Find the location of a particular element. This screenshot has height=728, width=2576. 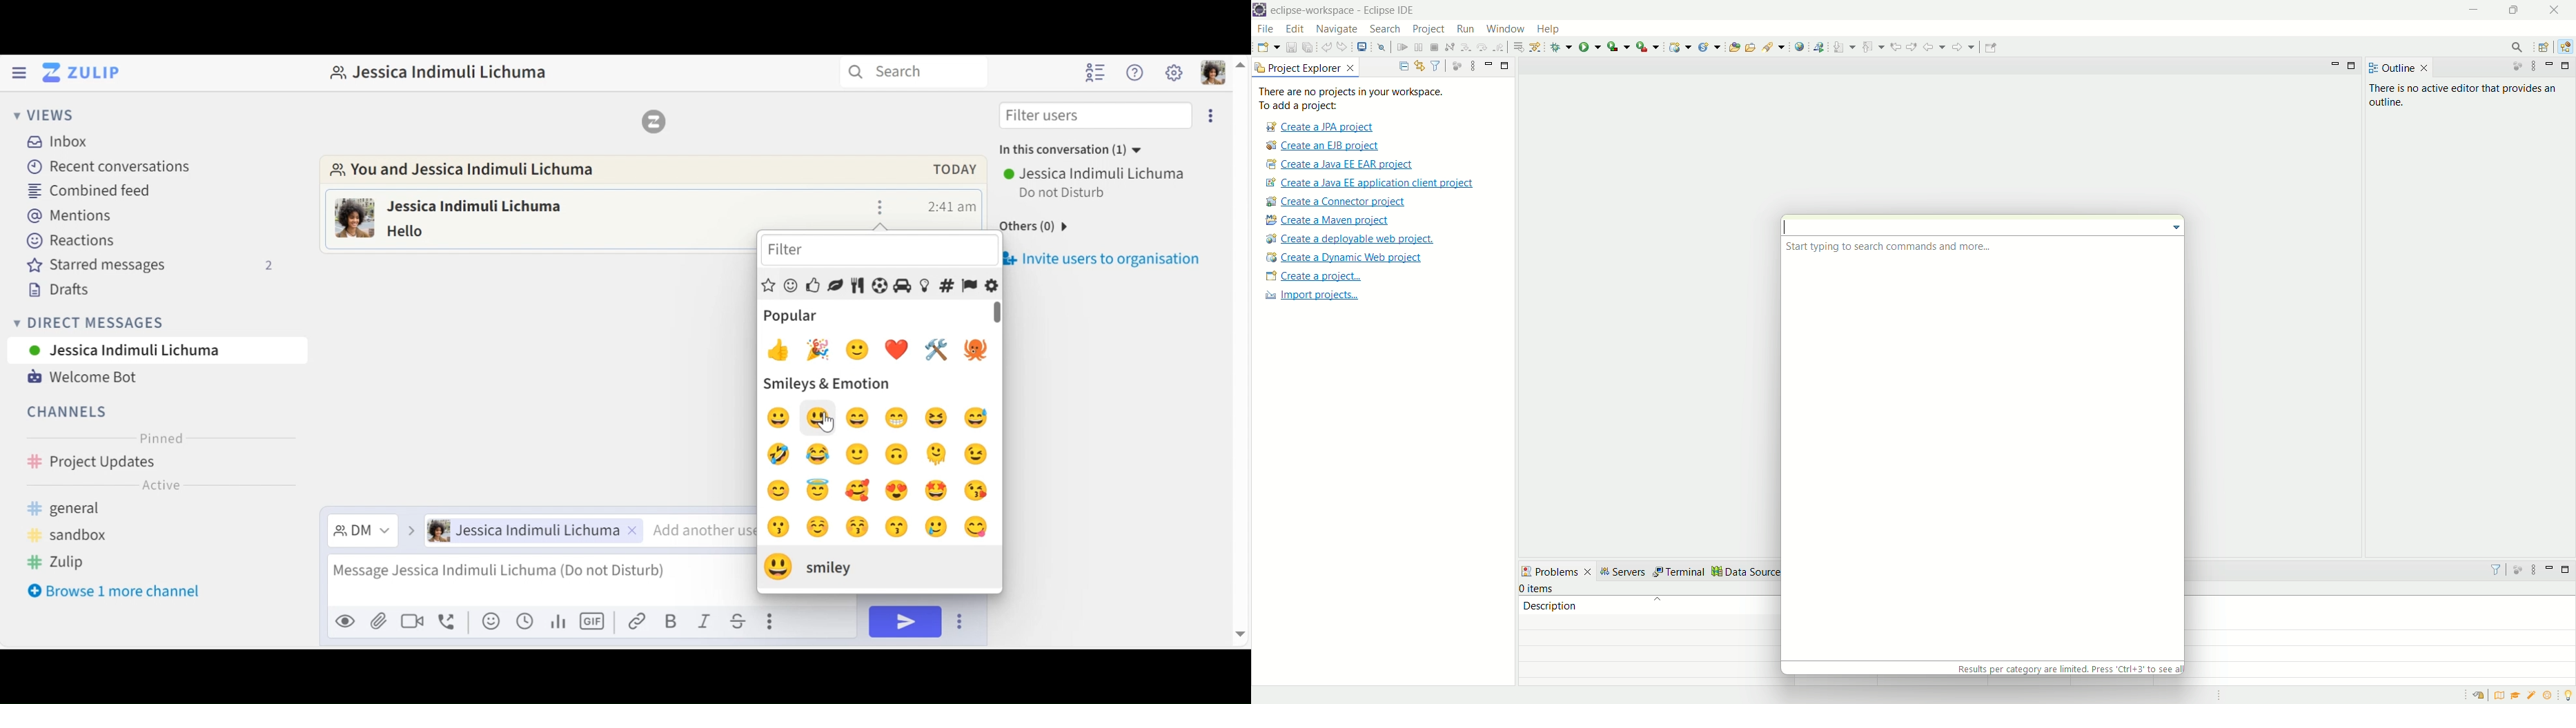

open perspective is located at coordinates (2544, 46).